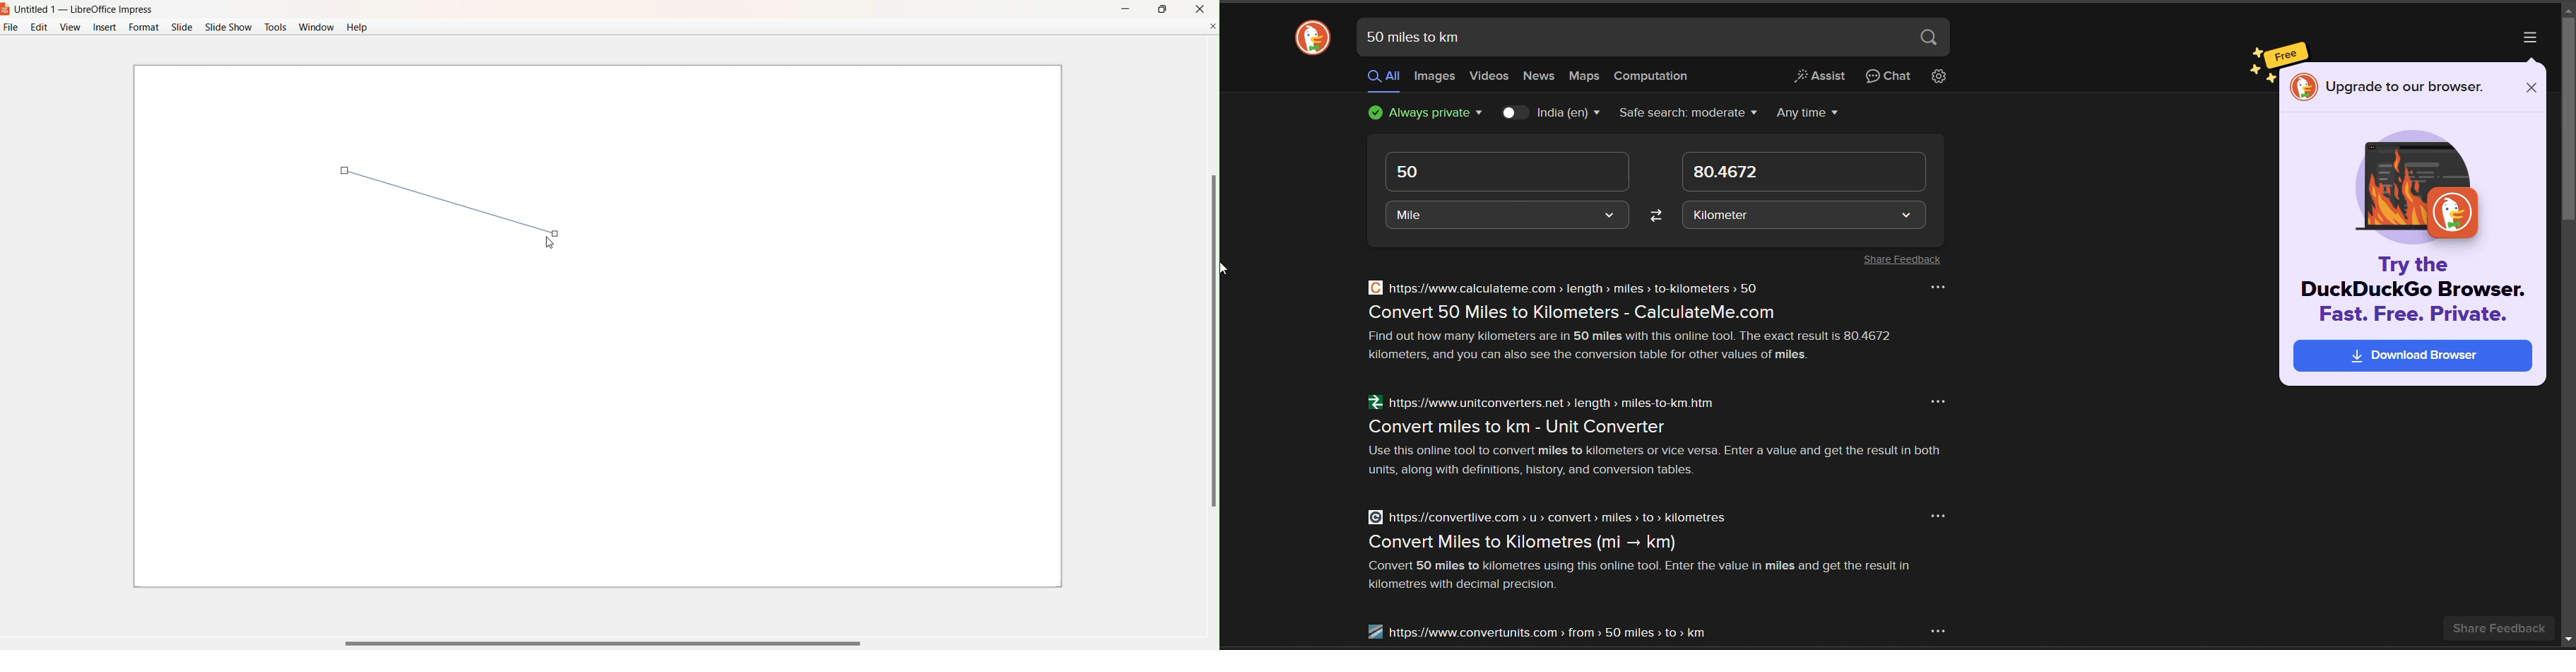  What do you see at coordinates (1541, 404) in the screenshot?
I see `https://www.unitconverters net > length > miles-to-km_htm` at bounding box center [1541, 404].